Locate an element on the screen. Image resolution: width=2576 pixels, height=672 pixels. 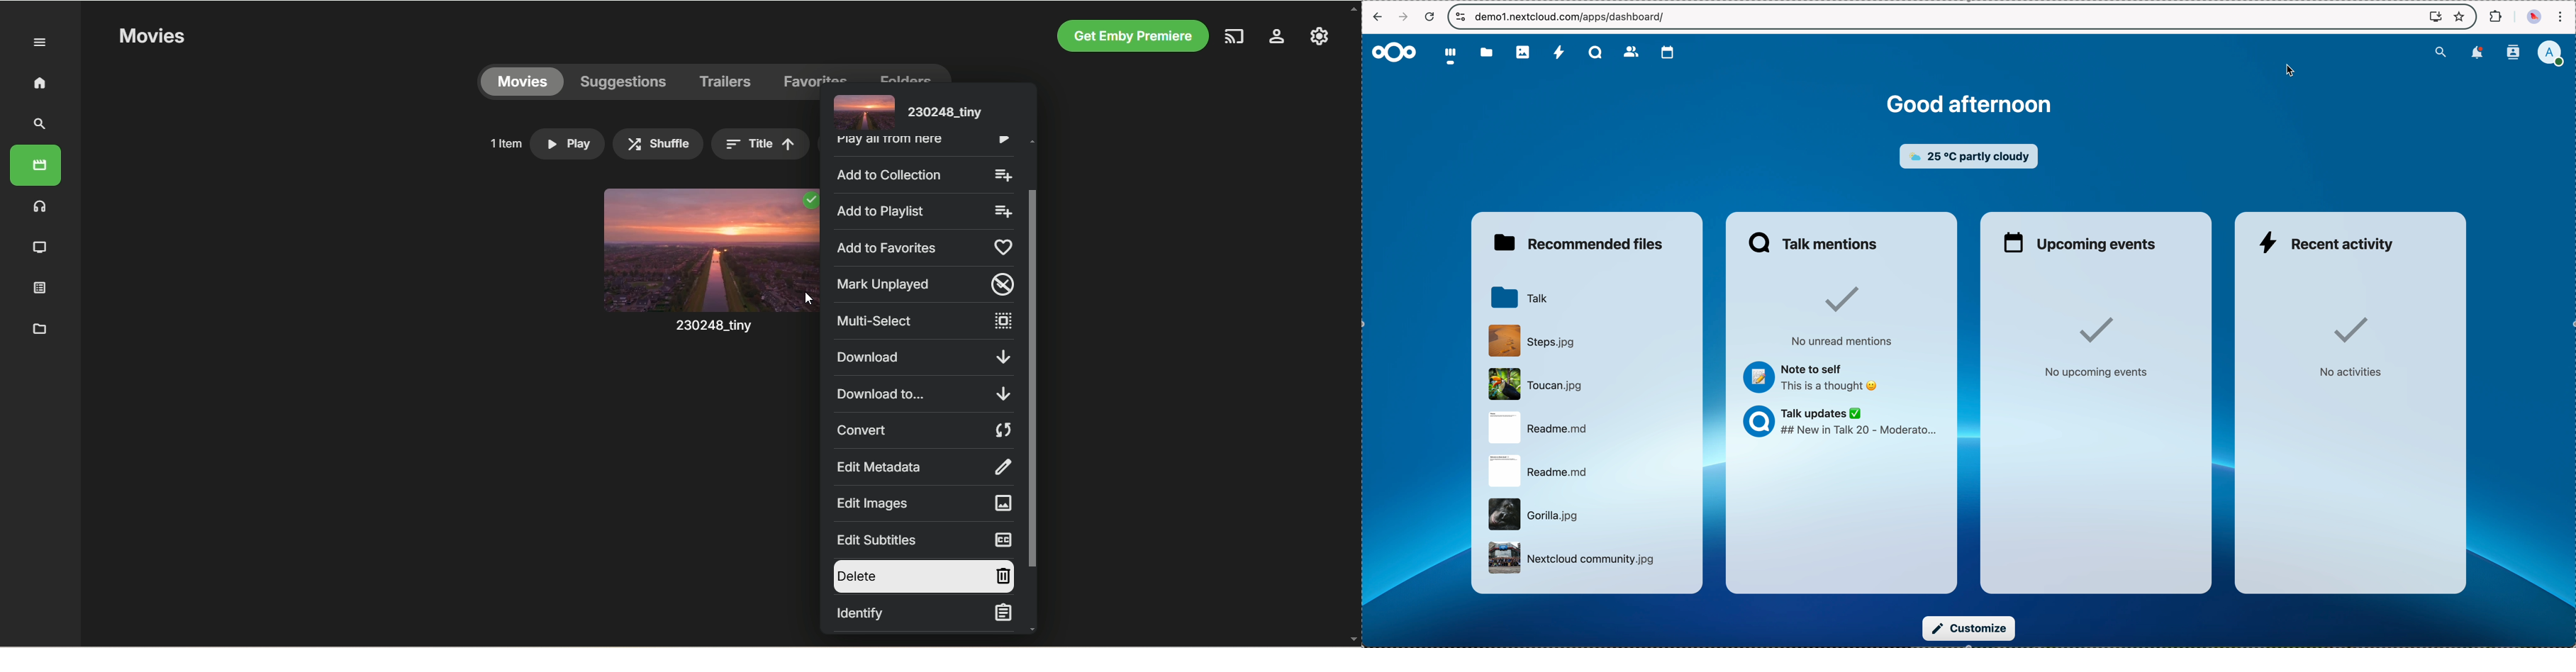
user profile is located at coordinates (2554, 53).